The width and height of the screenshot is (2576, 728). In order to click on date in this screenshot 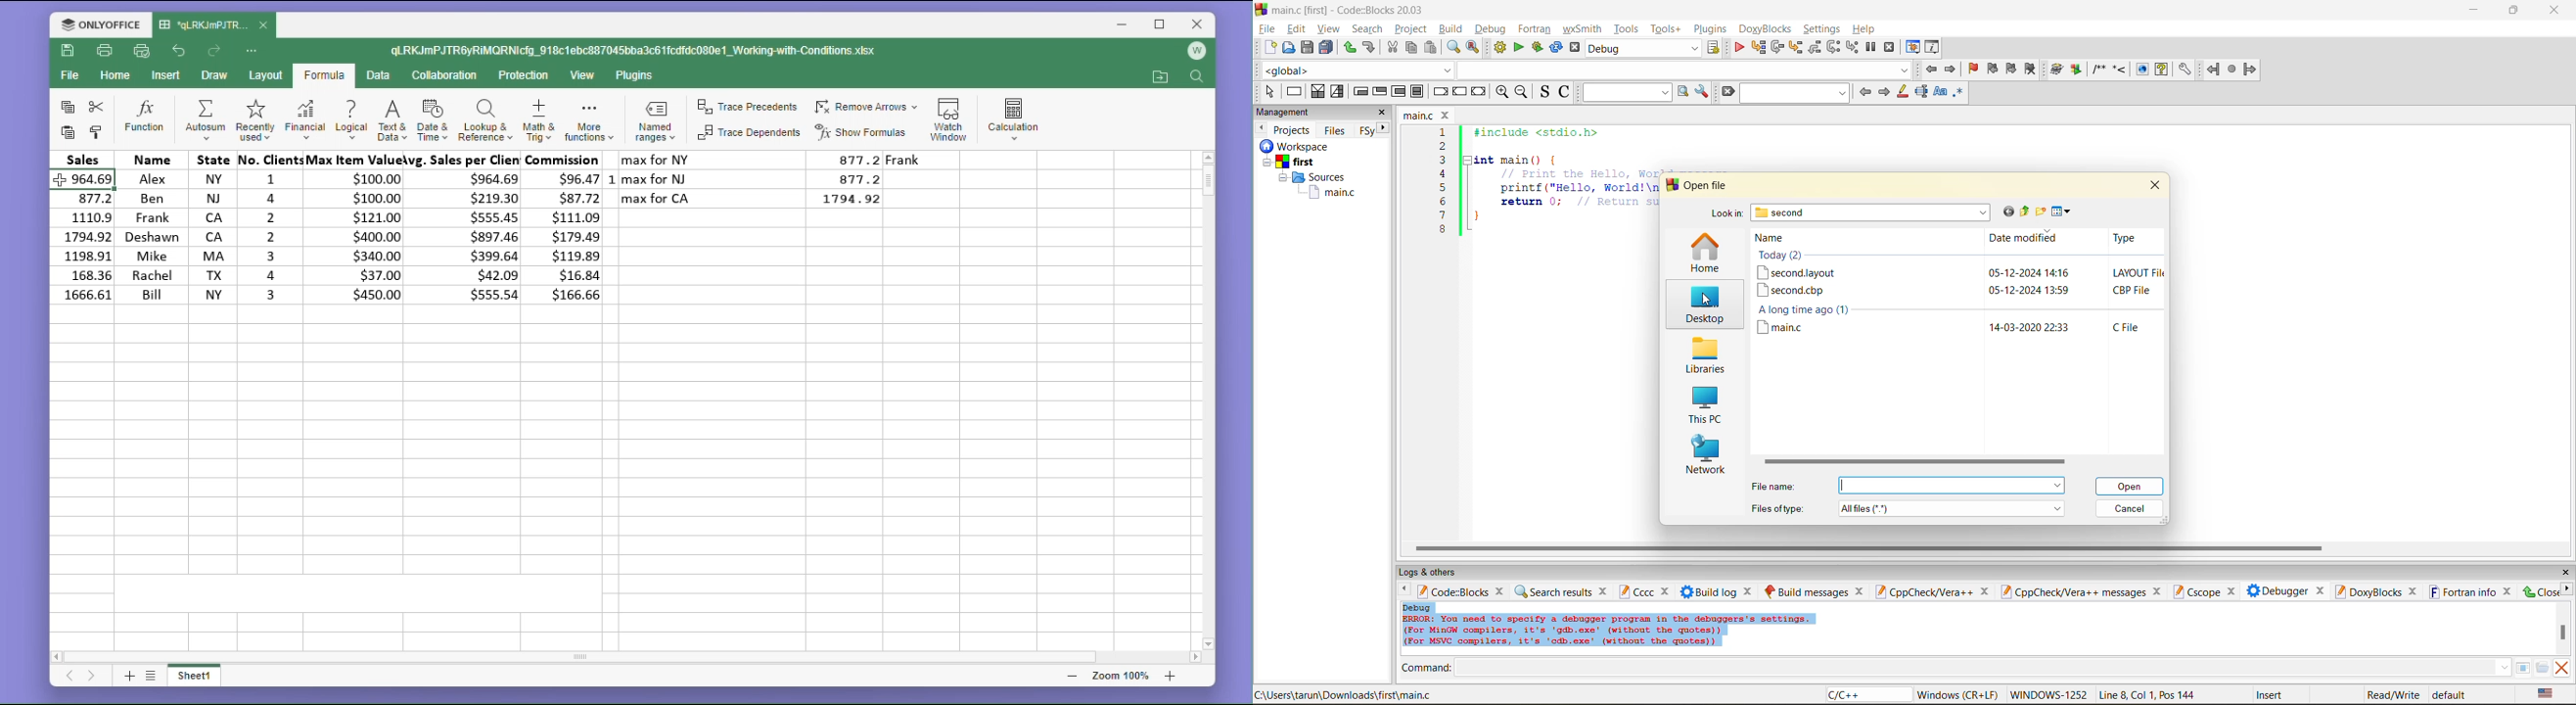, I will do `click(2015, 328)`.